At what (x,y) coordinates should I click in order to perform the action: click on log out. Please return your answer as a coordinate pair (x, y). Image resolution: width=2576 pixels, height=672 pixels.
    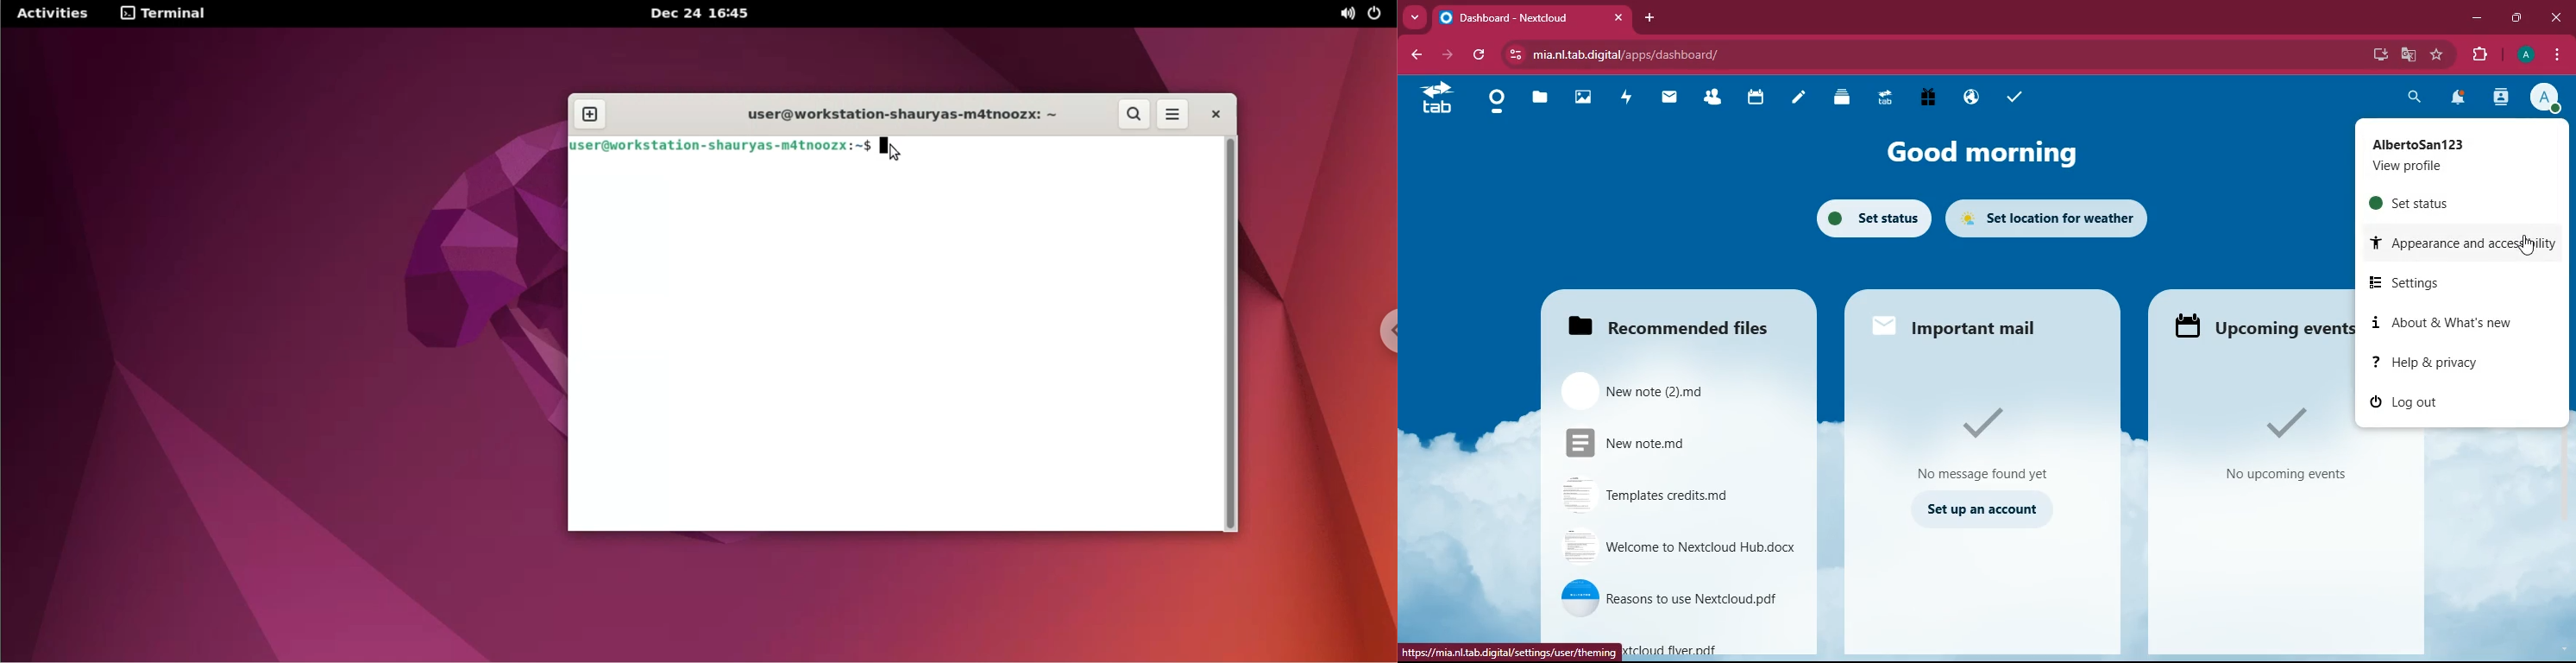
    Looking at the image, I should click on (2420, 406).